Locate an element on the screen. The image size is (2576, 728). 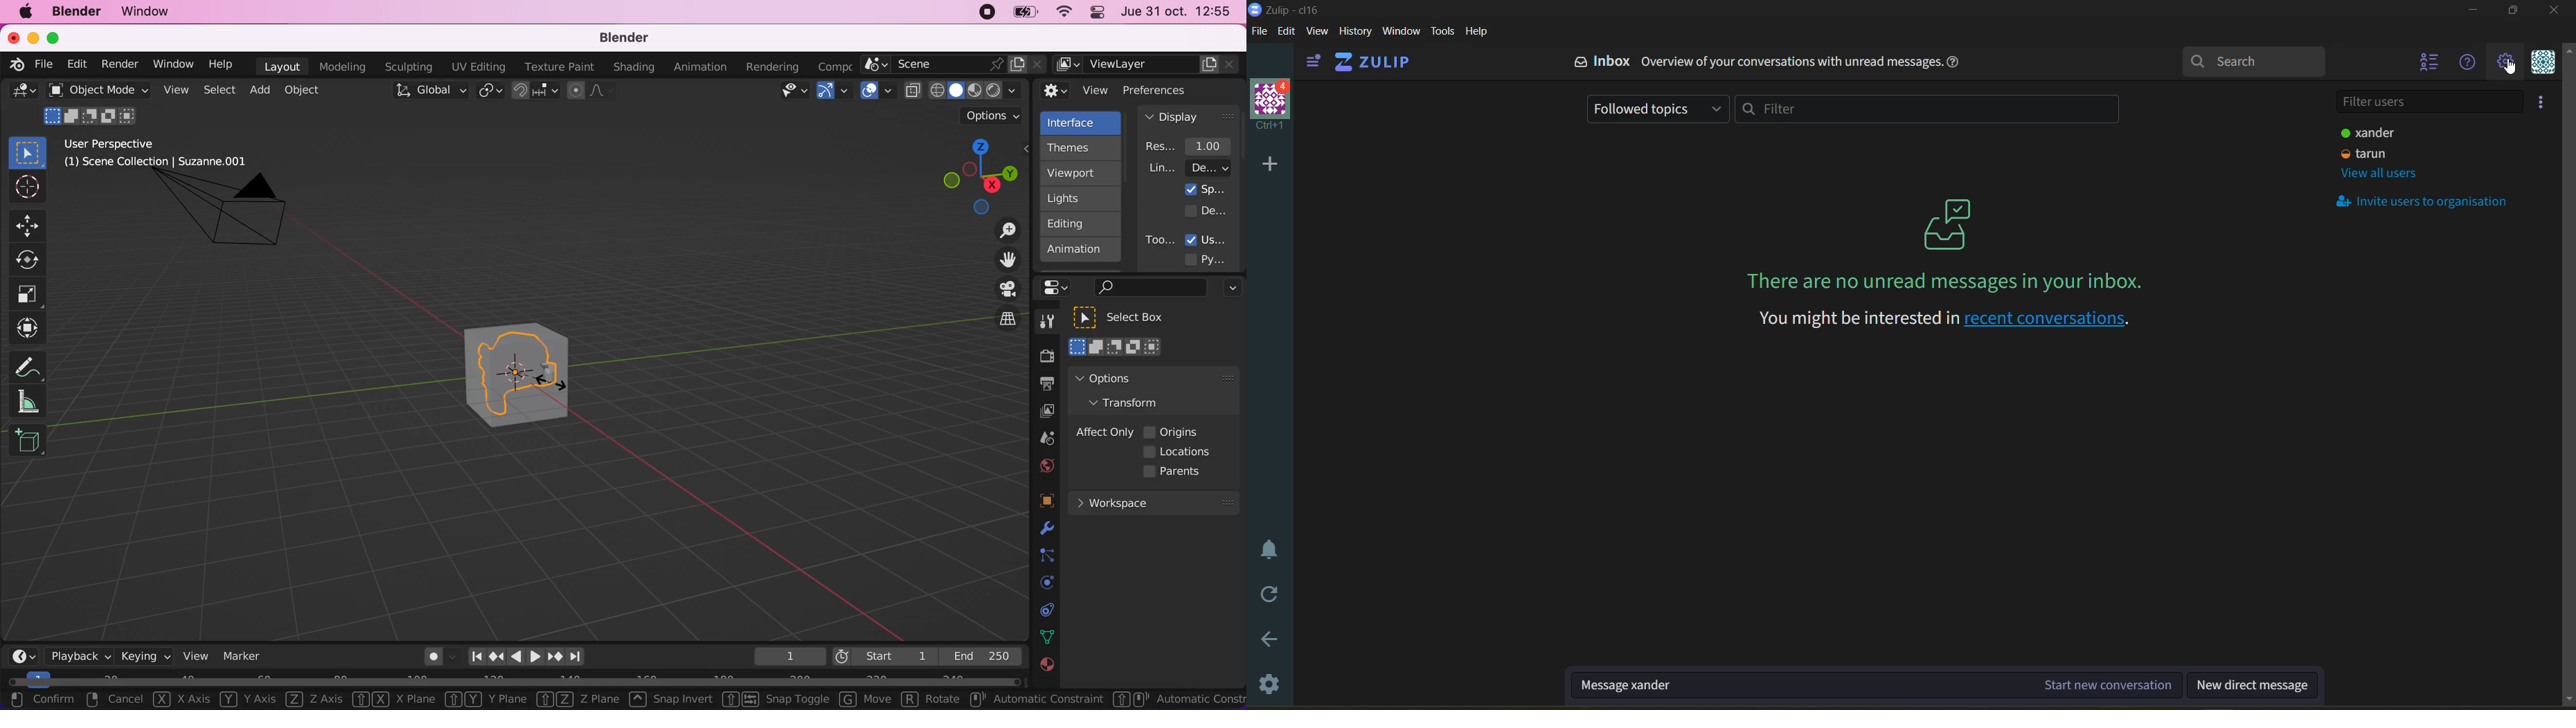
shading is located at coordinates (634, 68).